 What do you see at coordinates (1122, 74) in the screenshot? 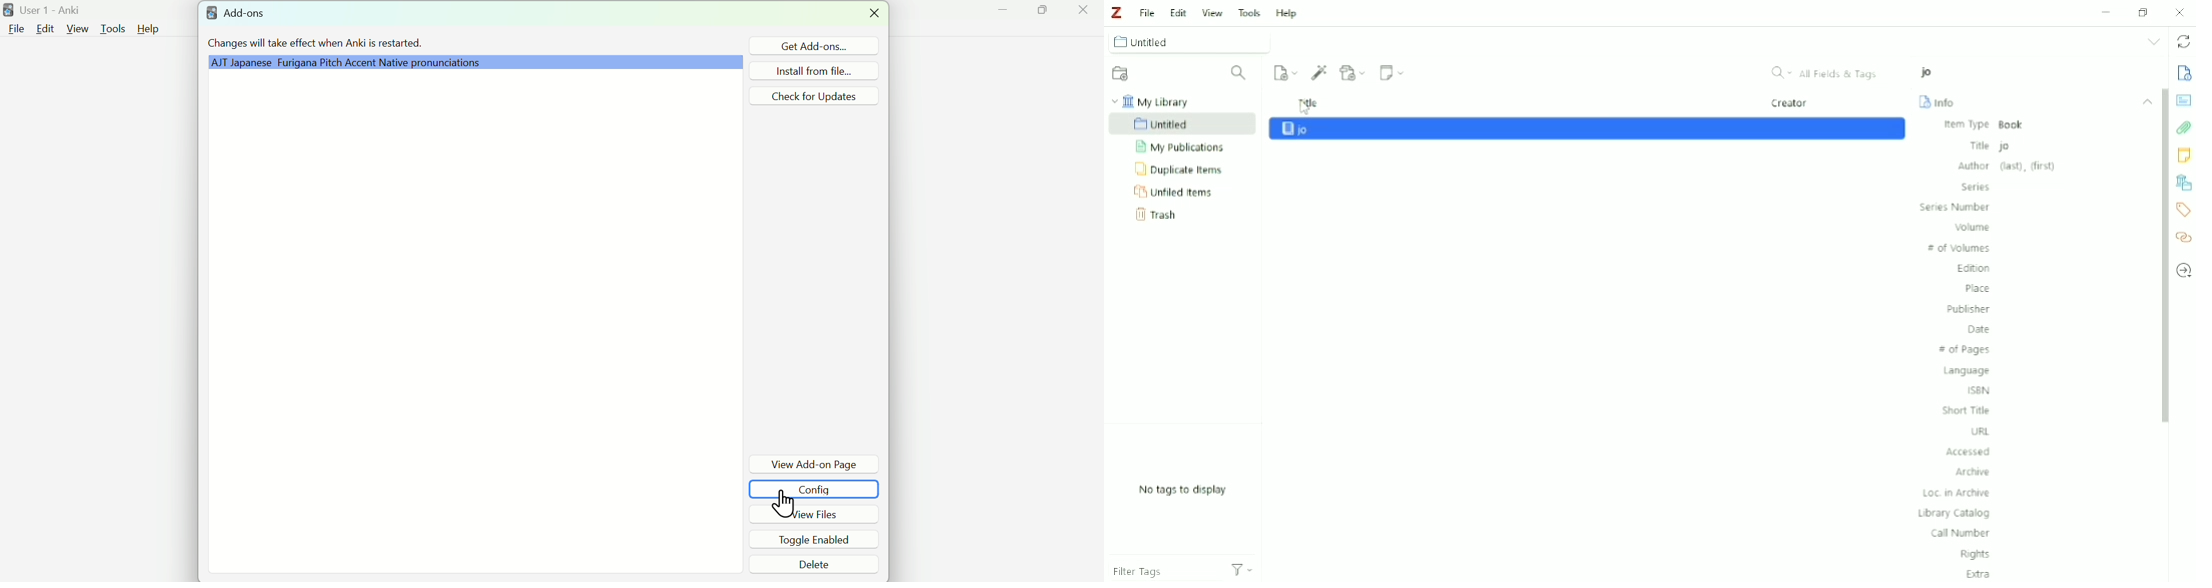
I see `New Collection` at bounding box center [1122, 74].